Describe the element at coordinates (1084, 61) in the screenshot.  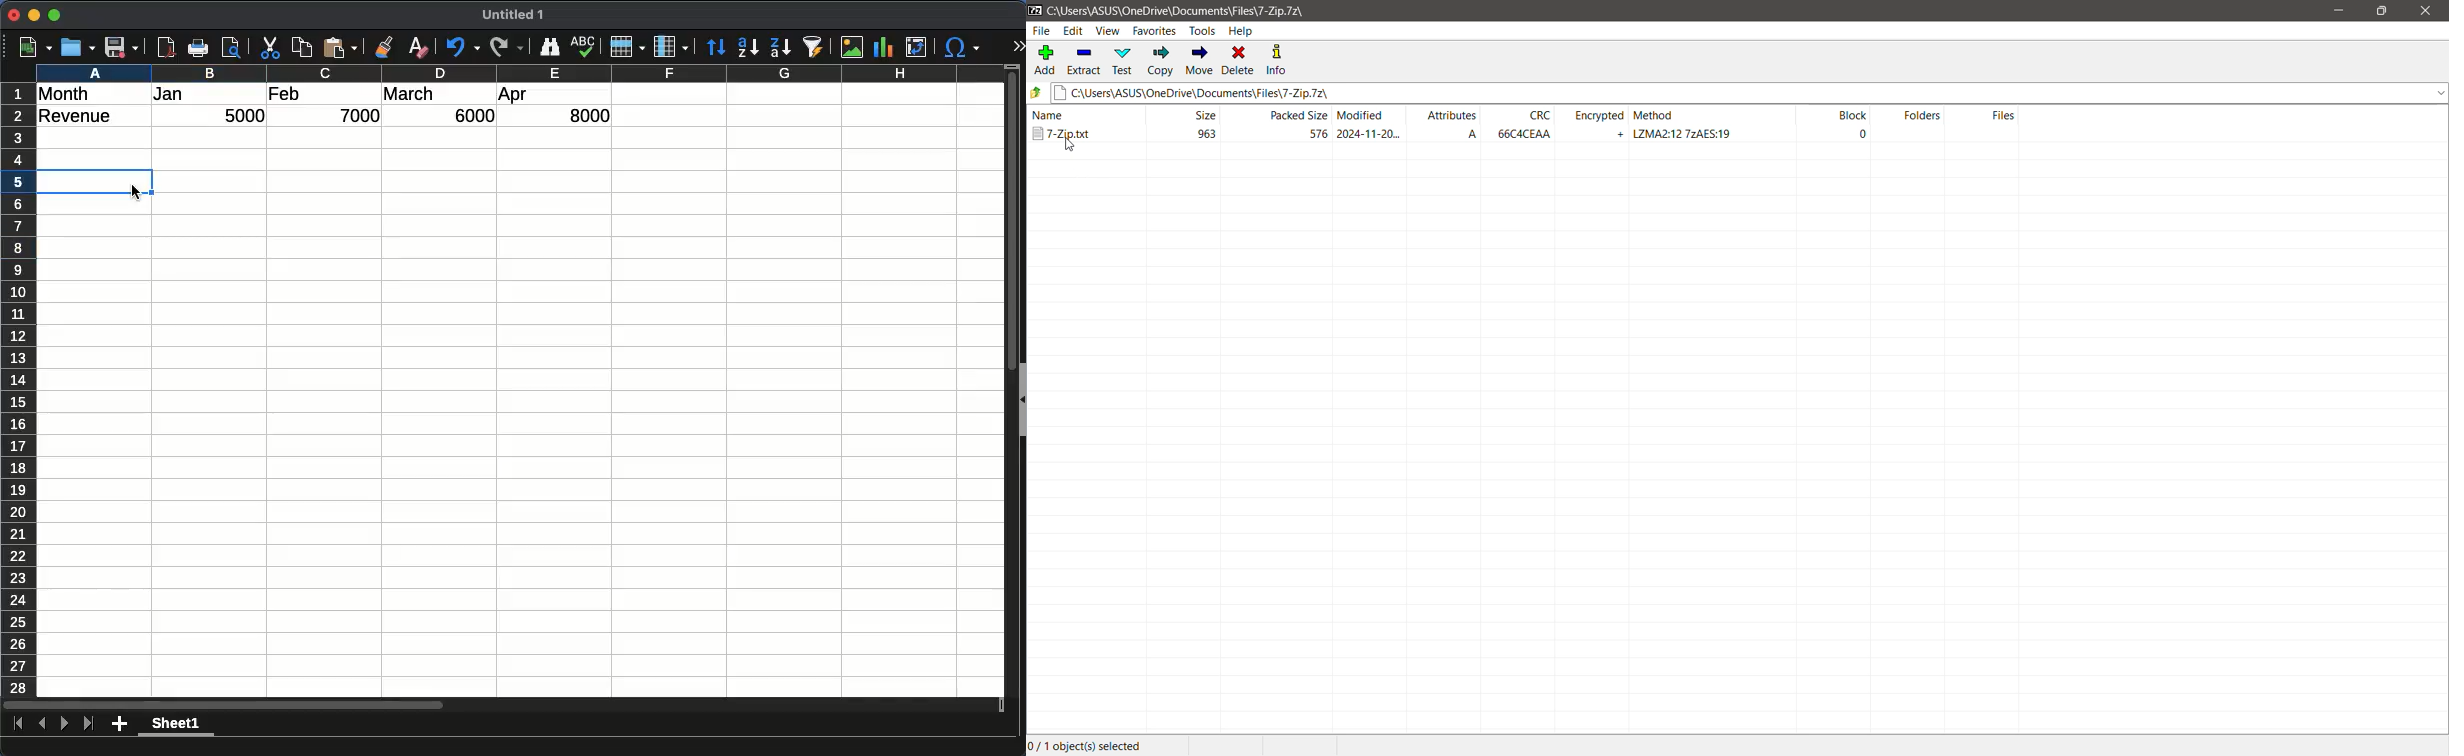
I see `Extract` at that location.